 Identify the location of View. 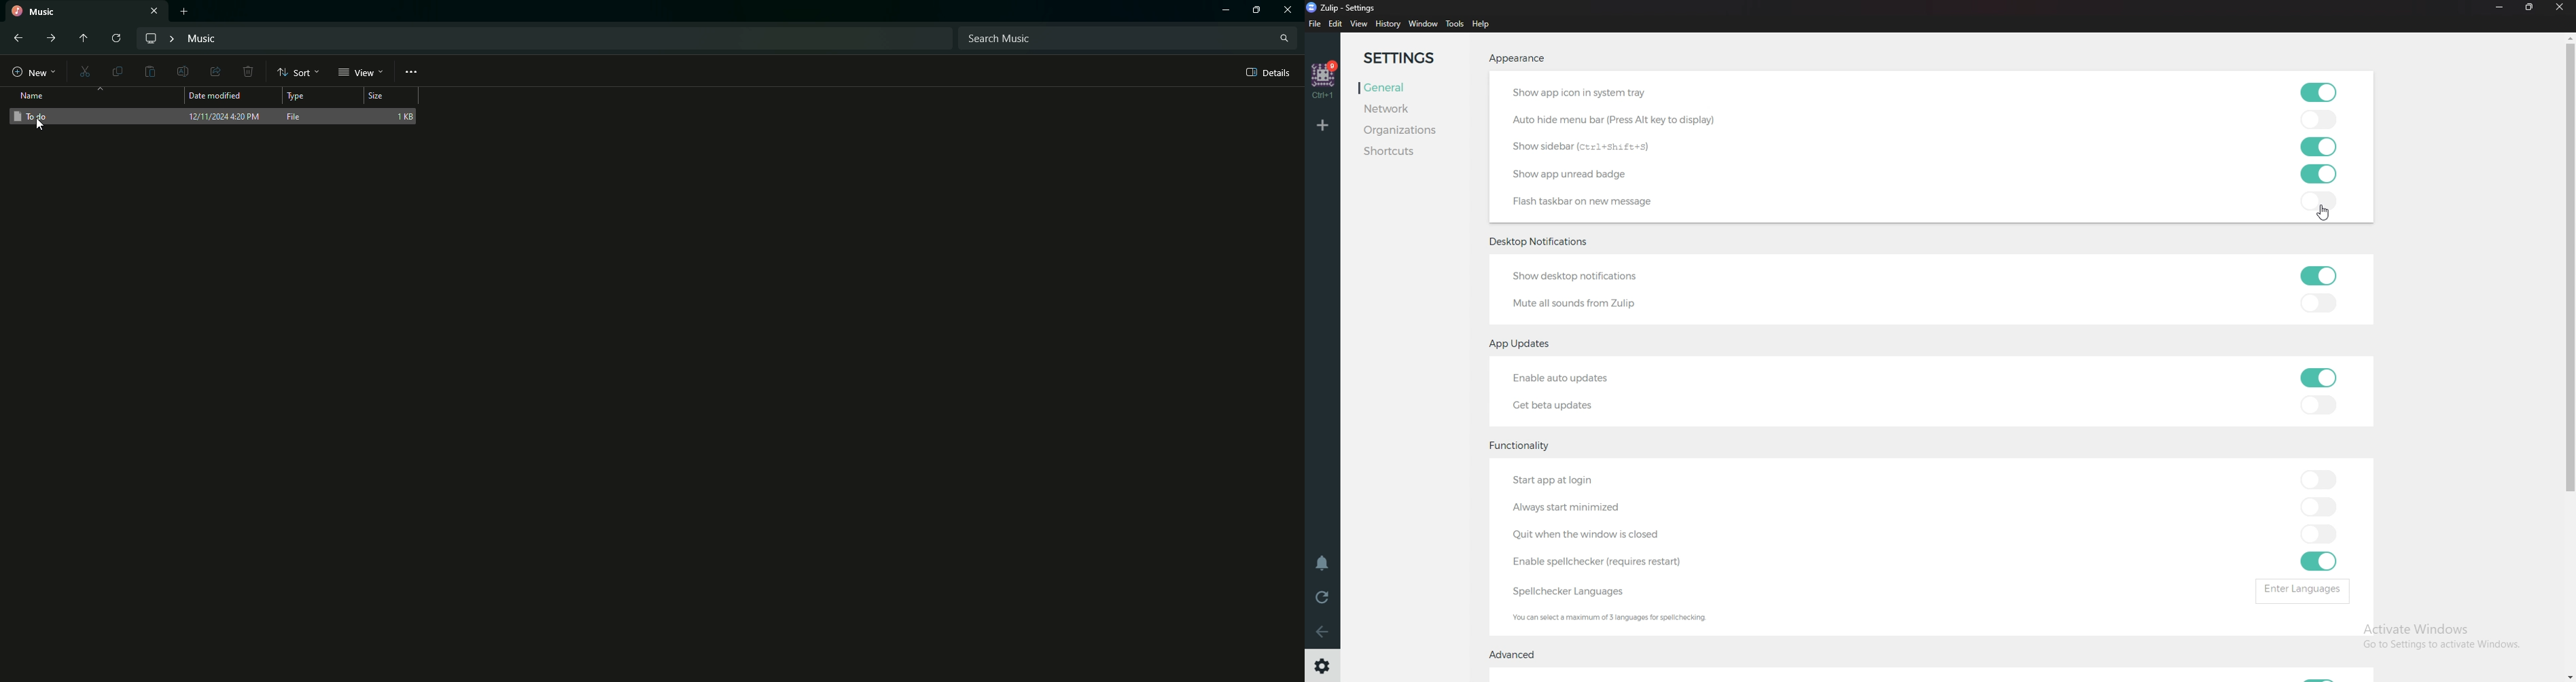
(1358, 23).